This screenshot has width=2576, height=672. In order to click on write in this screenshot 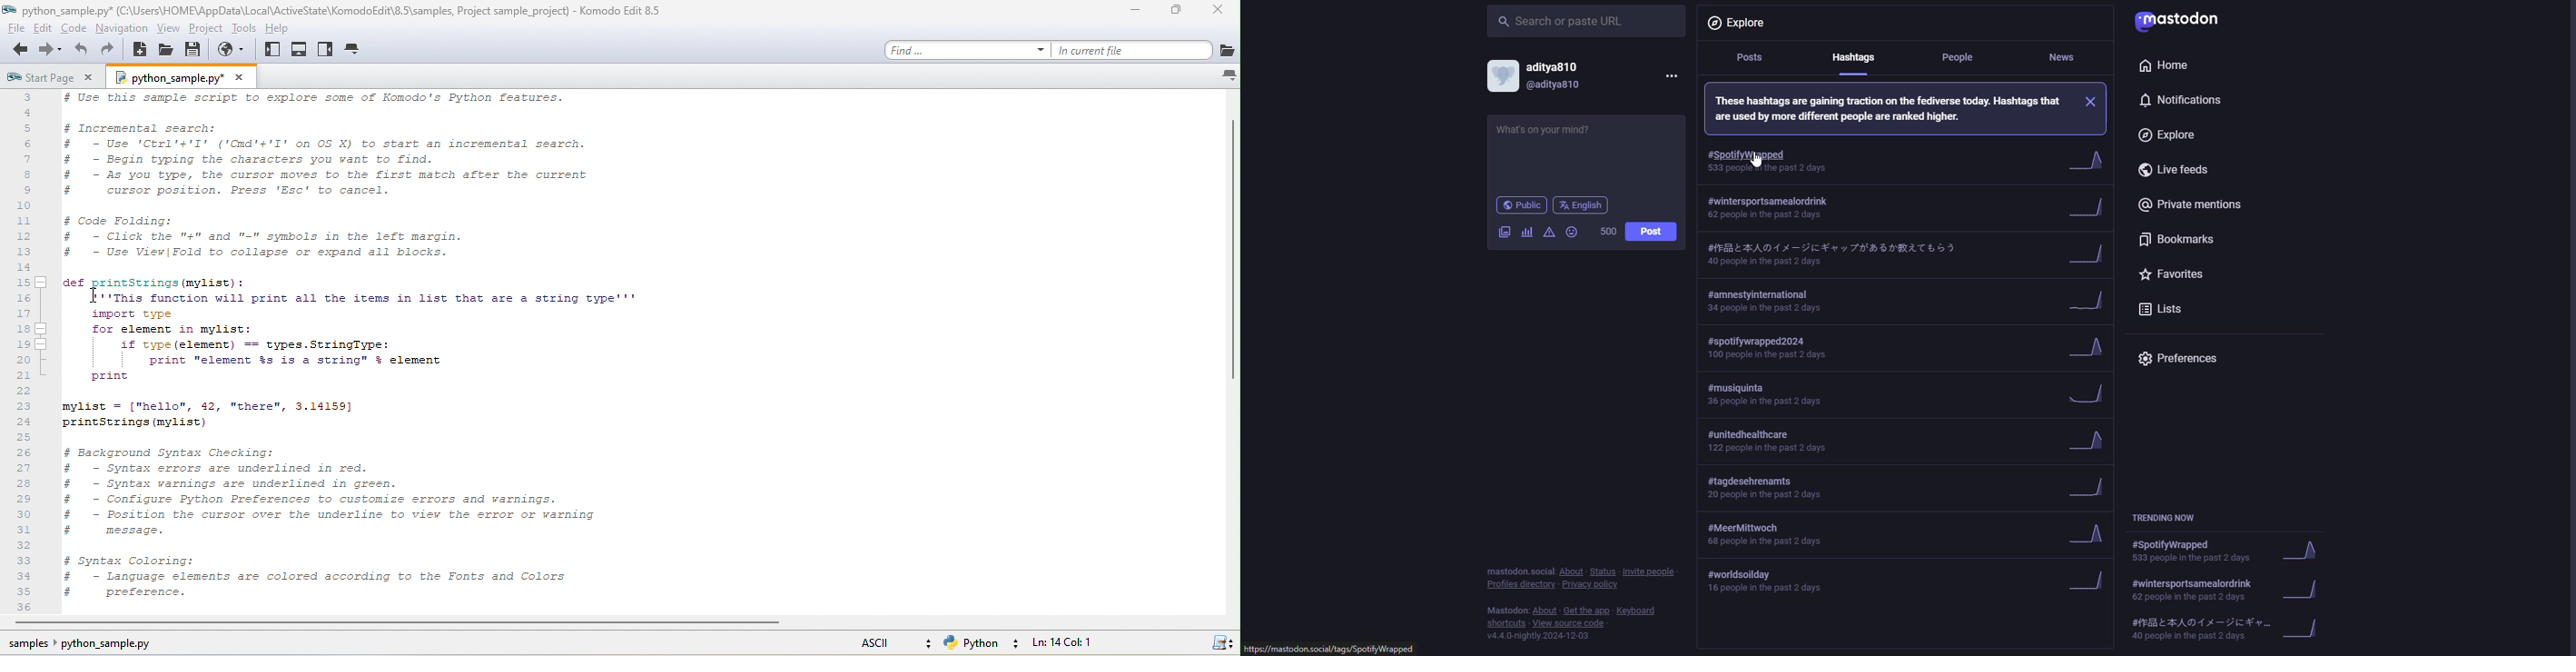, I will do `click(1558, 141)`.